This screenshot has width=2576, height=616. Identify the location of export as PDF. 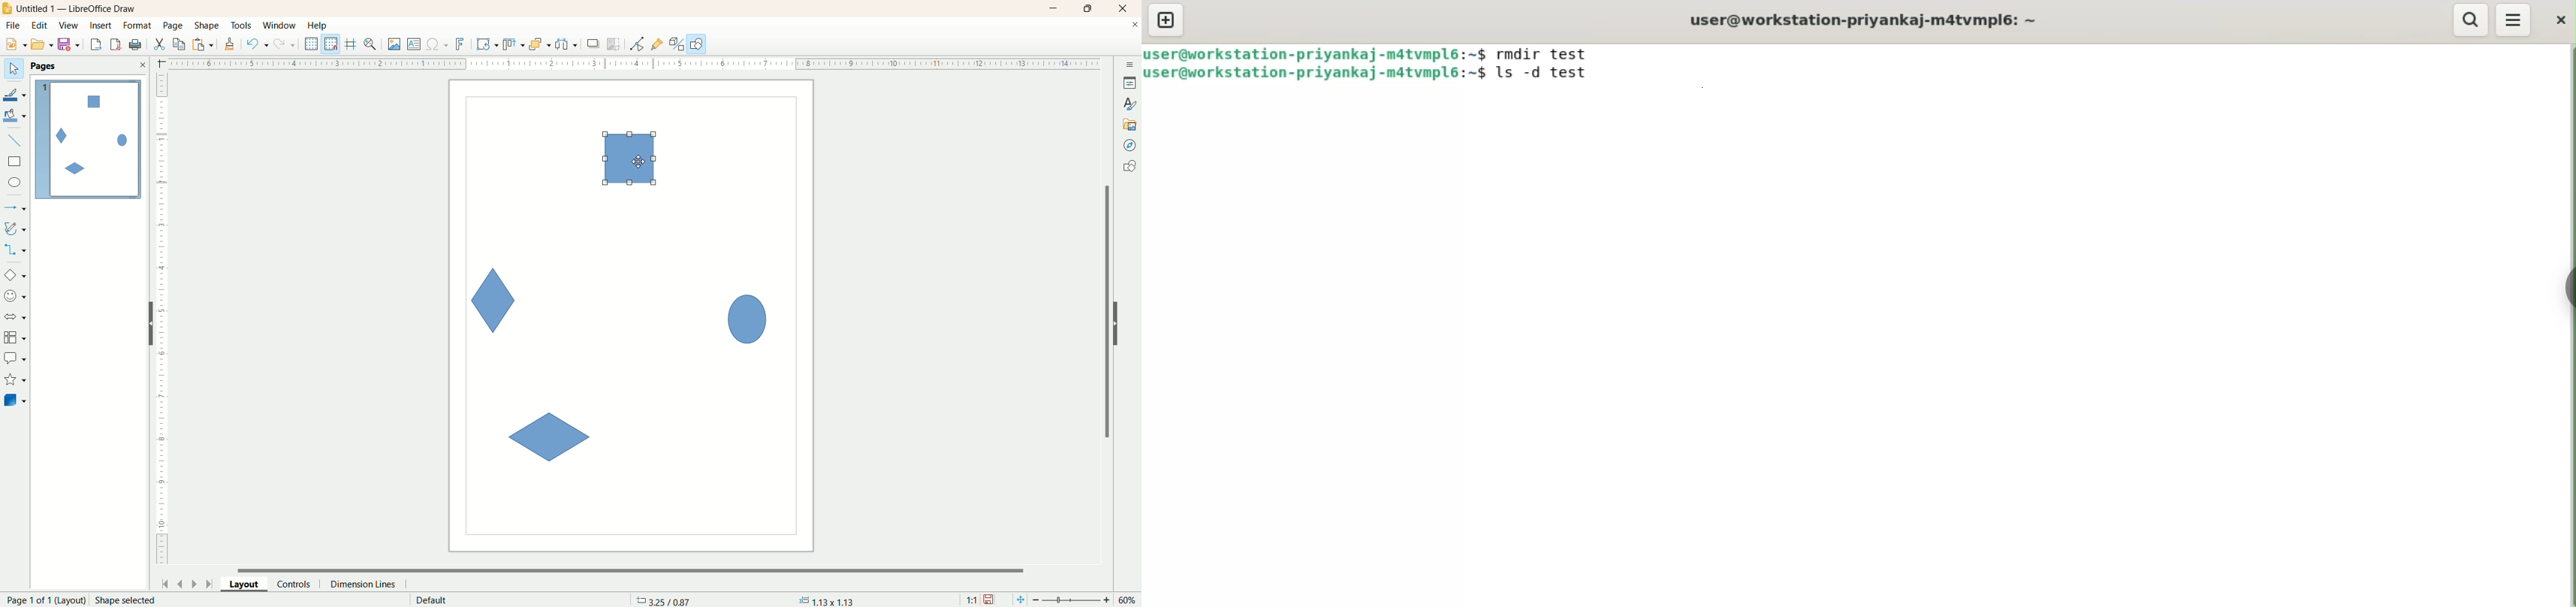
(137, 45).